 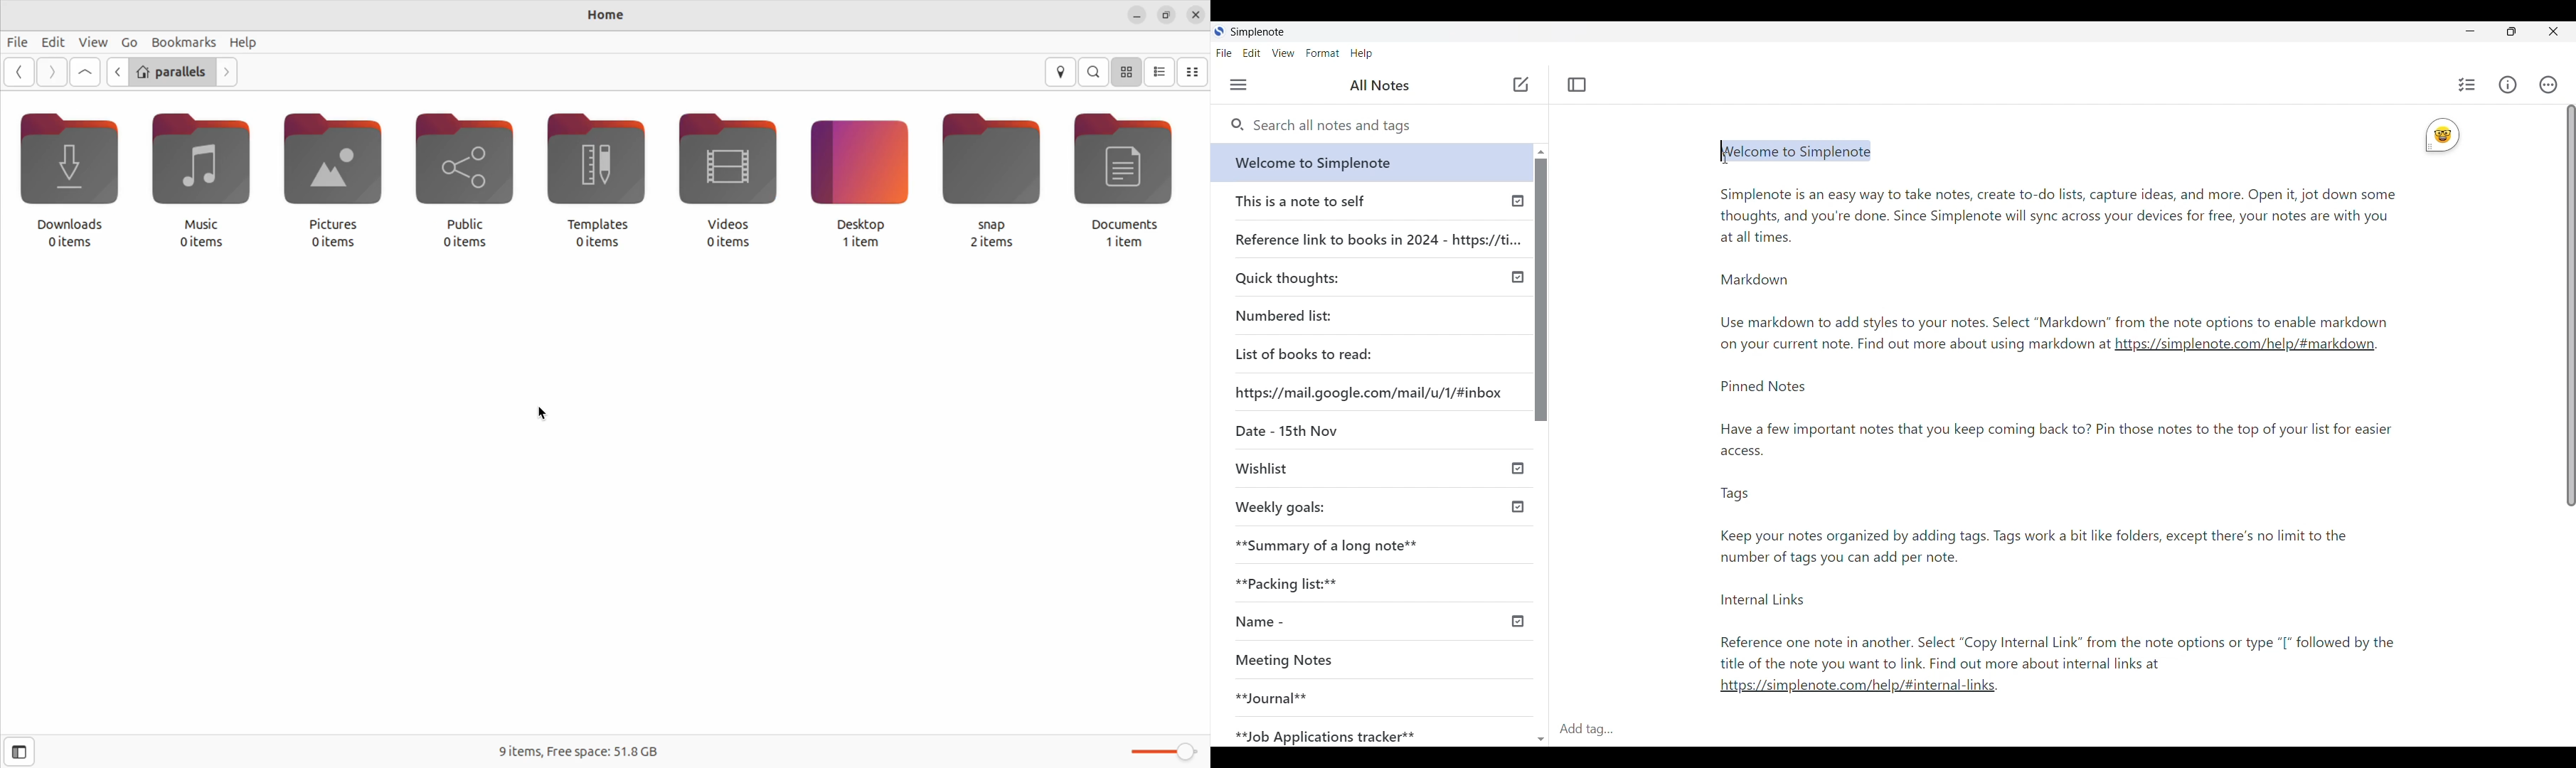 What do you see at coordinates (1292, 658) in the screenshot?
I see `Meeting Notes` at bounding box center [1292, 658].